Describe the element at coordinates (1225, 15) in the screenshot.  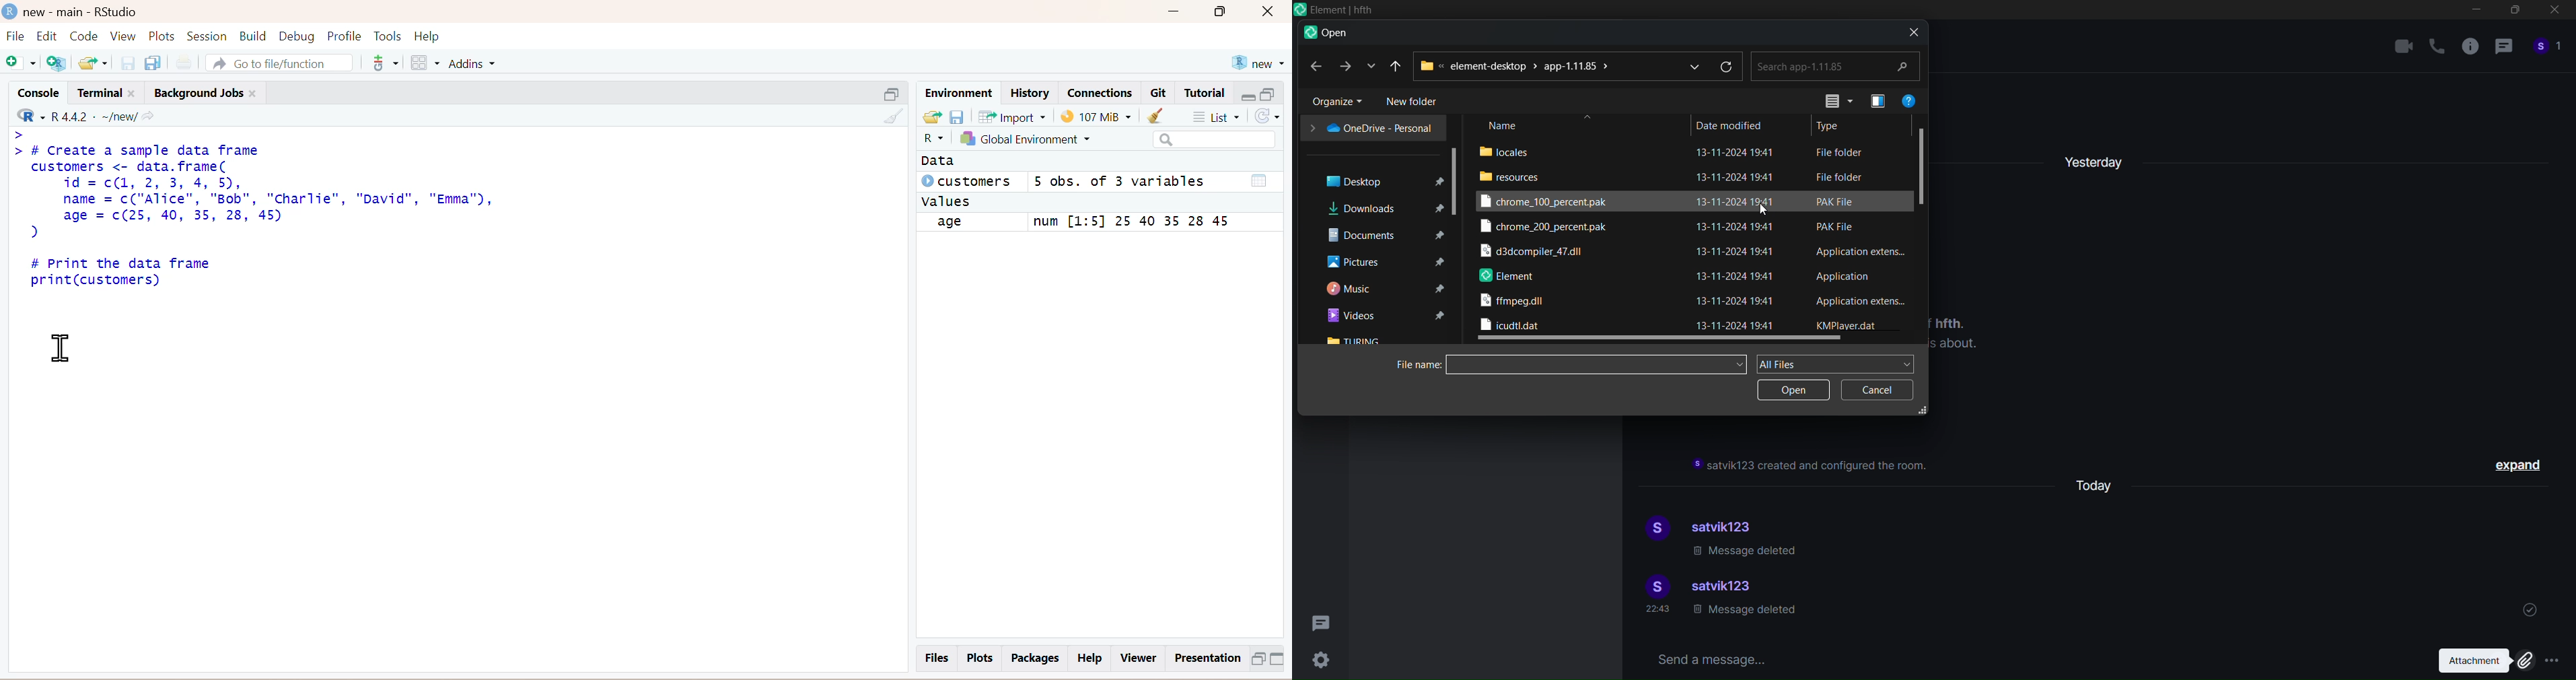
I see `Maximize` at that location.